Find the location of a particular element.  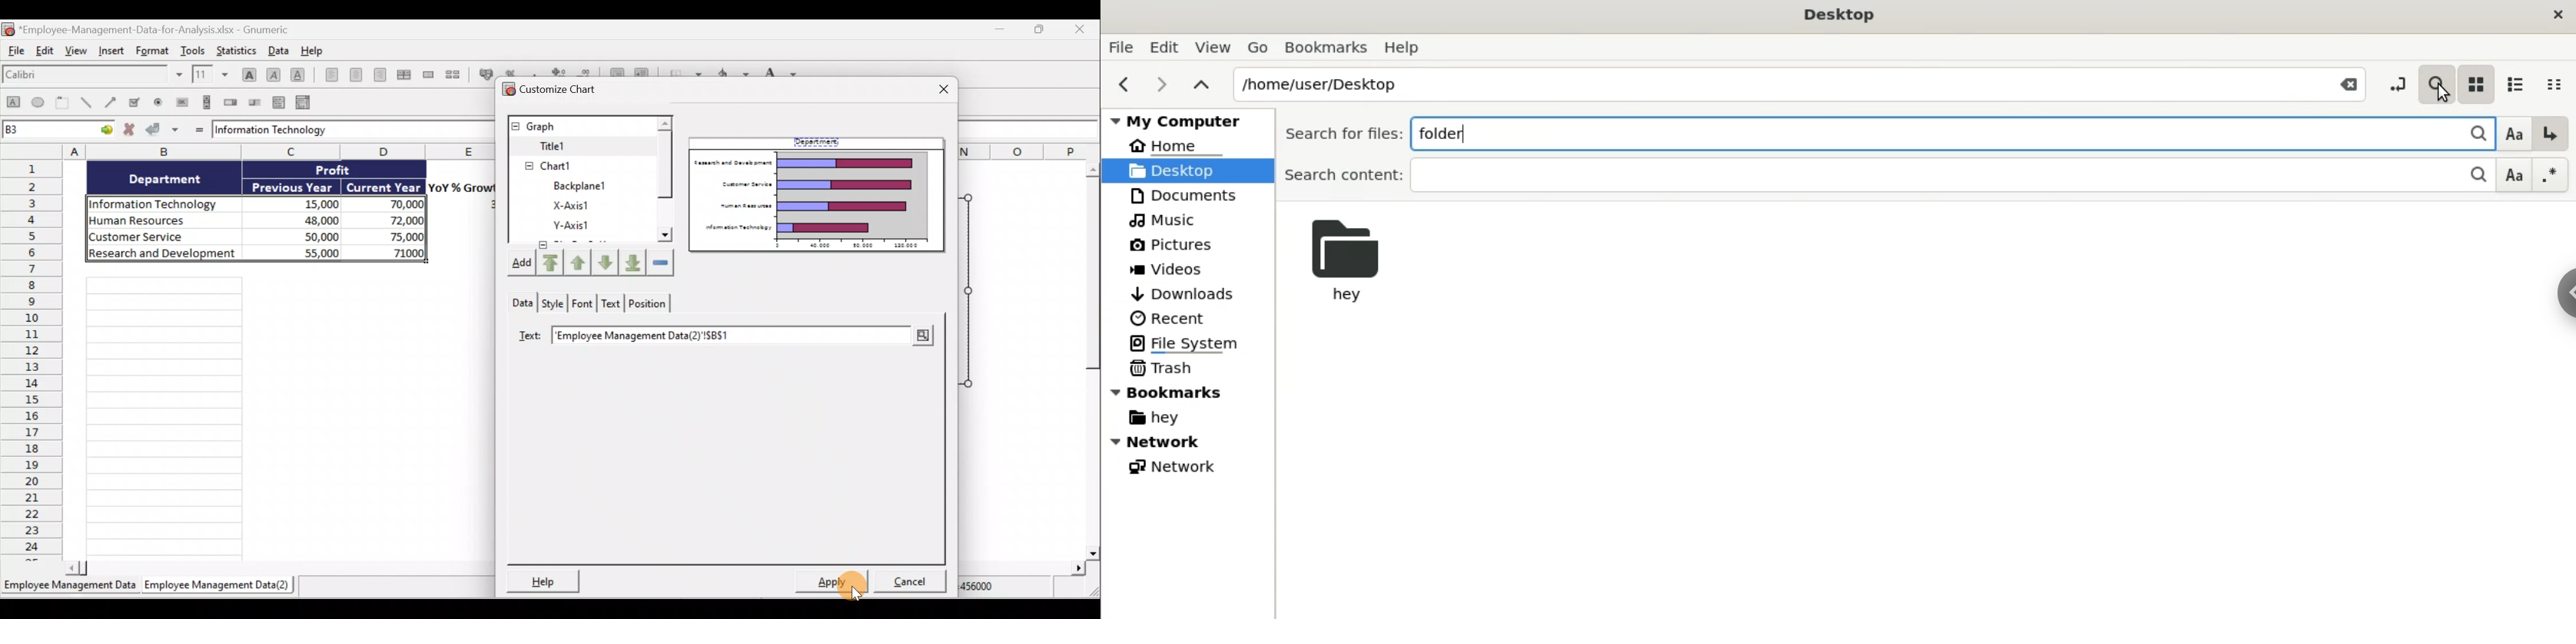

My Computer is located at coordinates (1185, 121).